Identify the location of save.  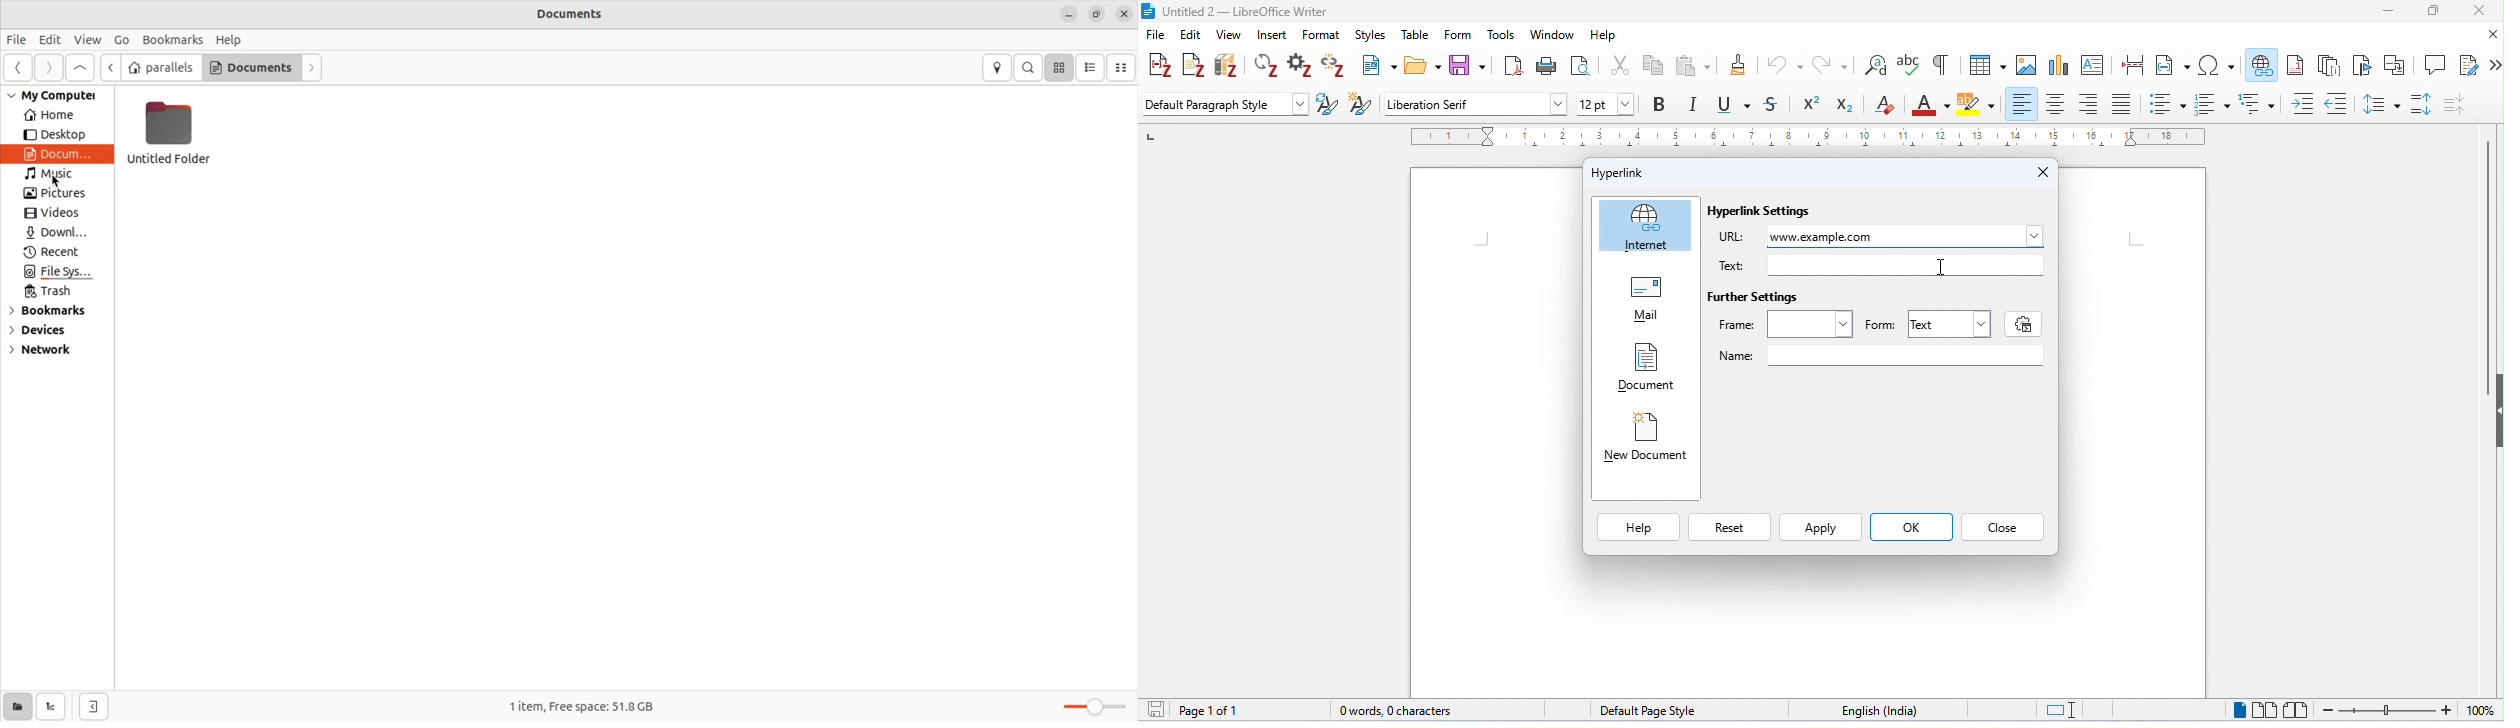
(1468, 65).